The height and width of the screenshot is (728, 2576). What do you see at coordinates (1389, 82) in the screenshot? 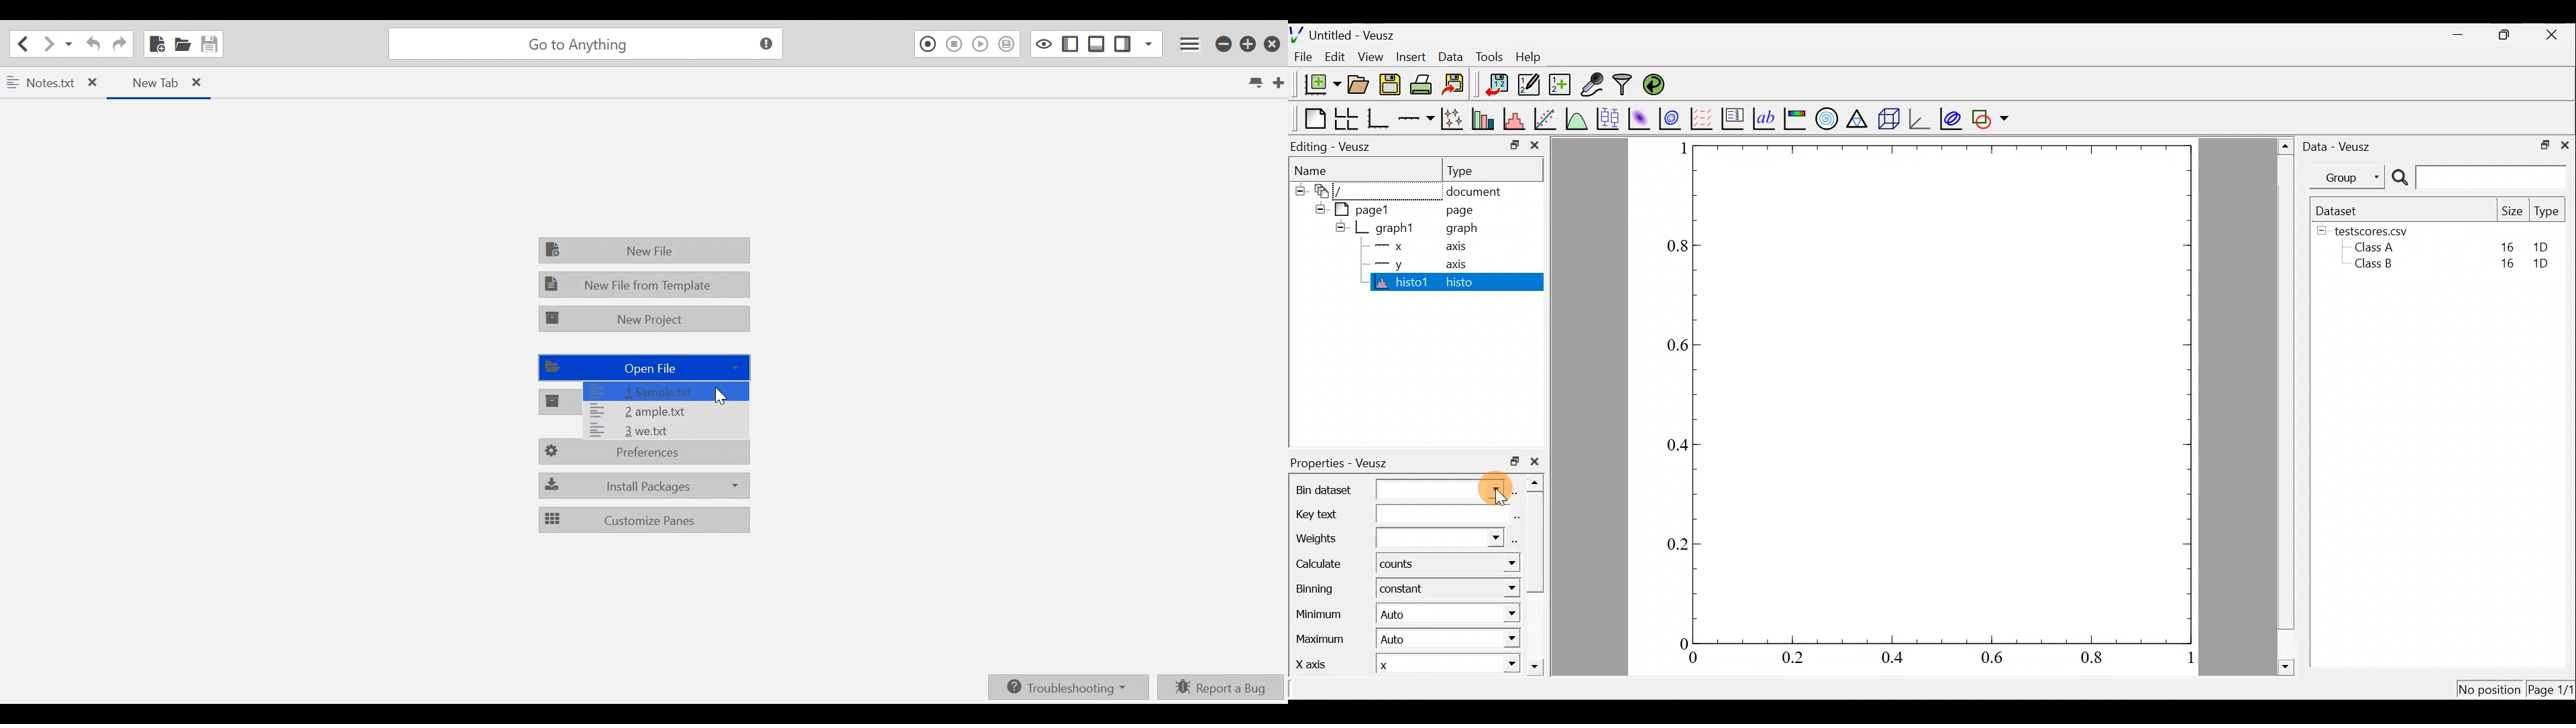
I see `Save the document` at bounding box center [1389, 82].